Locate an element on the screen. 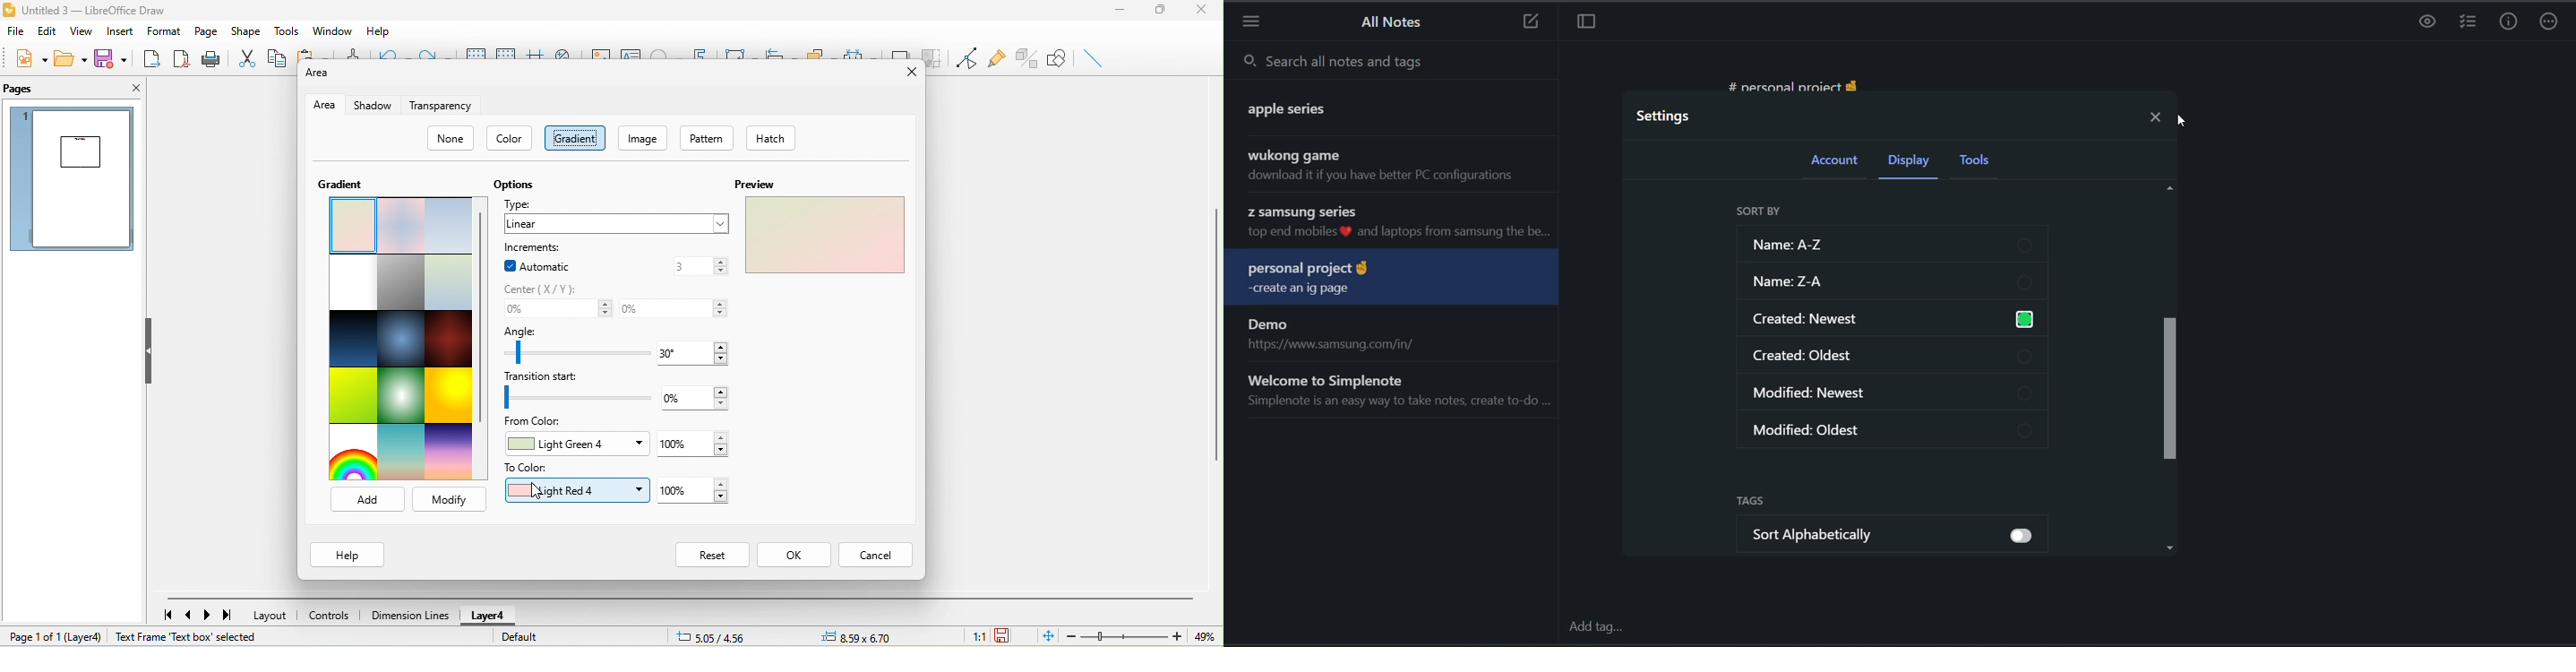 The width and height of the screenshot is (2576, 672). modify is located at coordinates (449, 498).